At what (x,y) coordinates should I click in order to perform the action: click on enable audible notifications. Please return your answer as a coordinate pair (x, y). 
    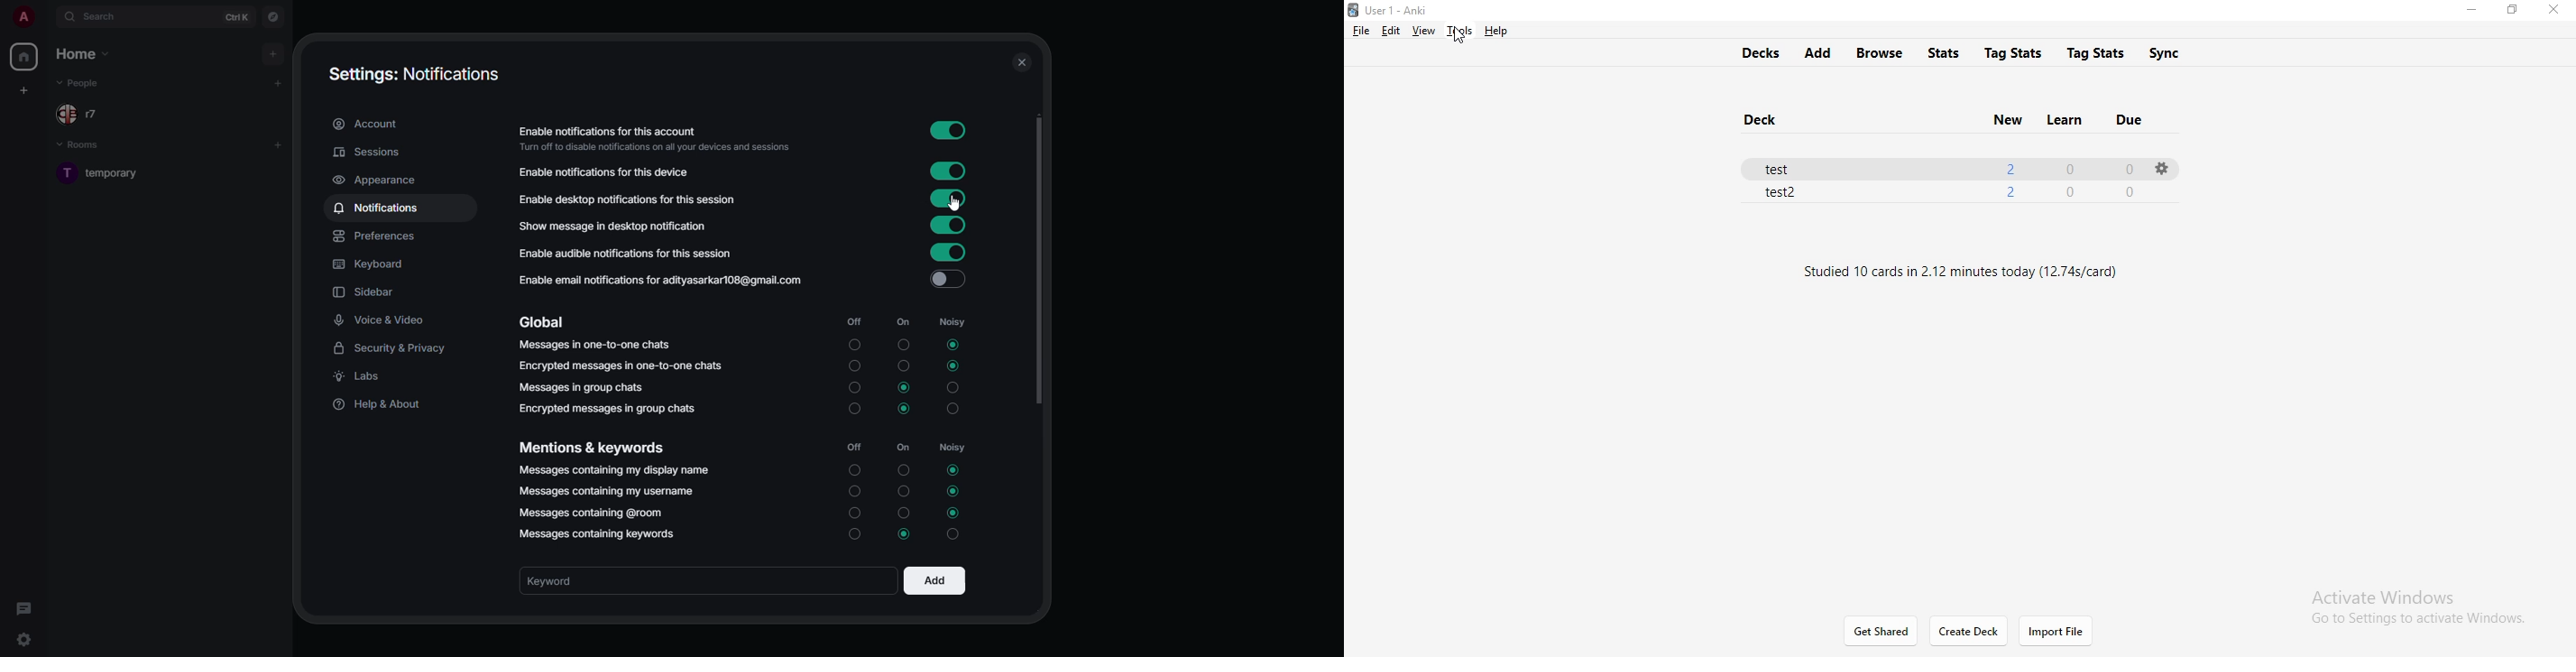
    Looking at the image, I should click on (624, 252).